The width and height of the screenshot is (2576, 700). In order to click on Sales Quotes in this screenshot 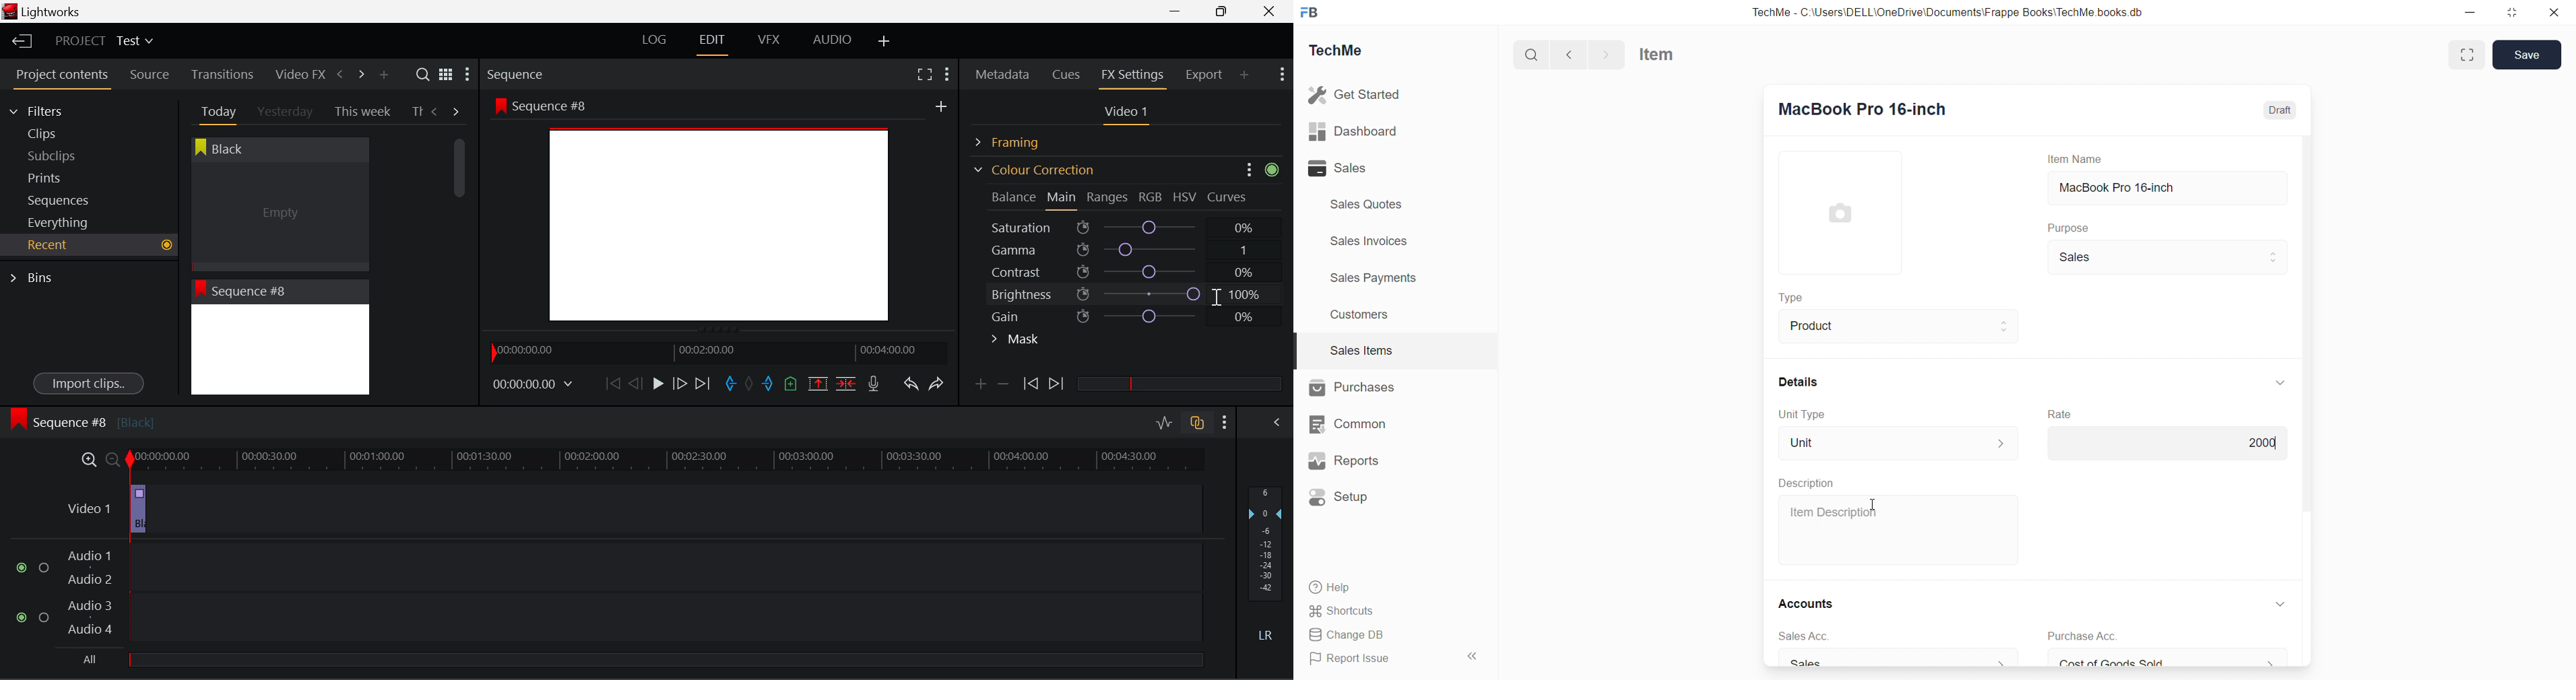, I will do `click(1368, 204)`.